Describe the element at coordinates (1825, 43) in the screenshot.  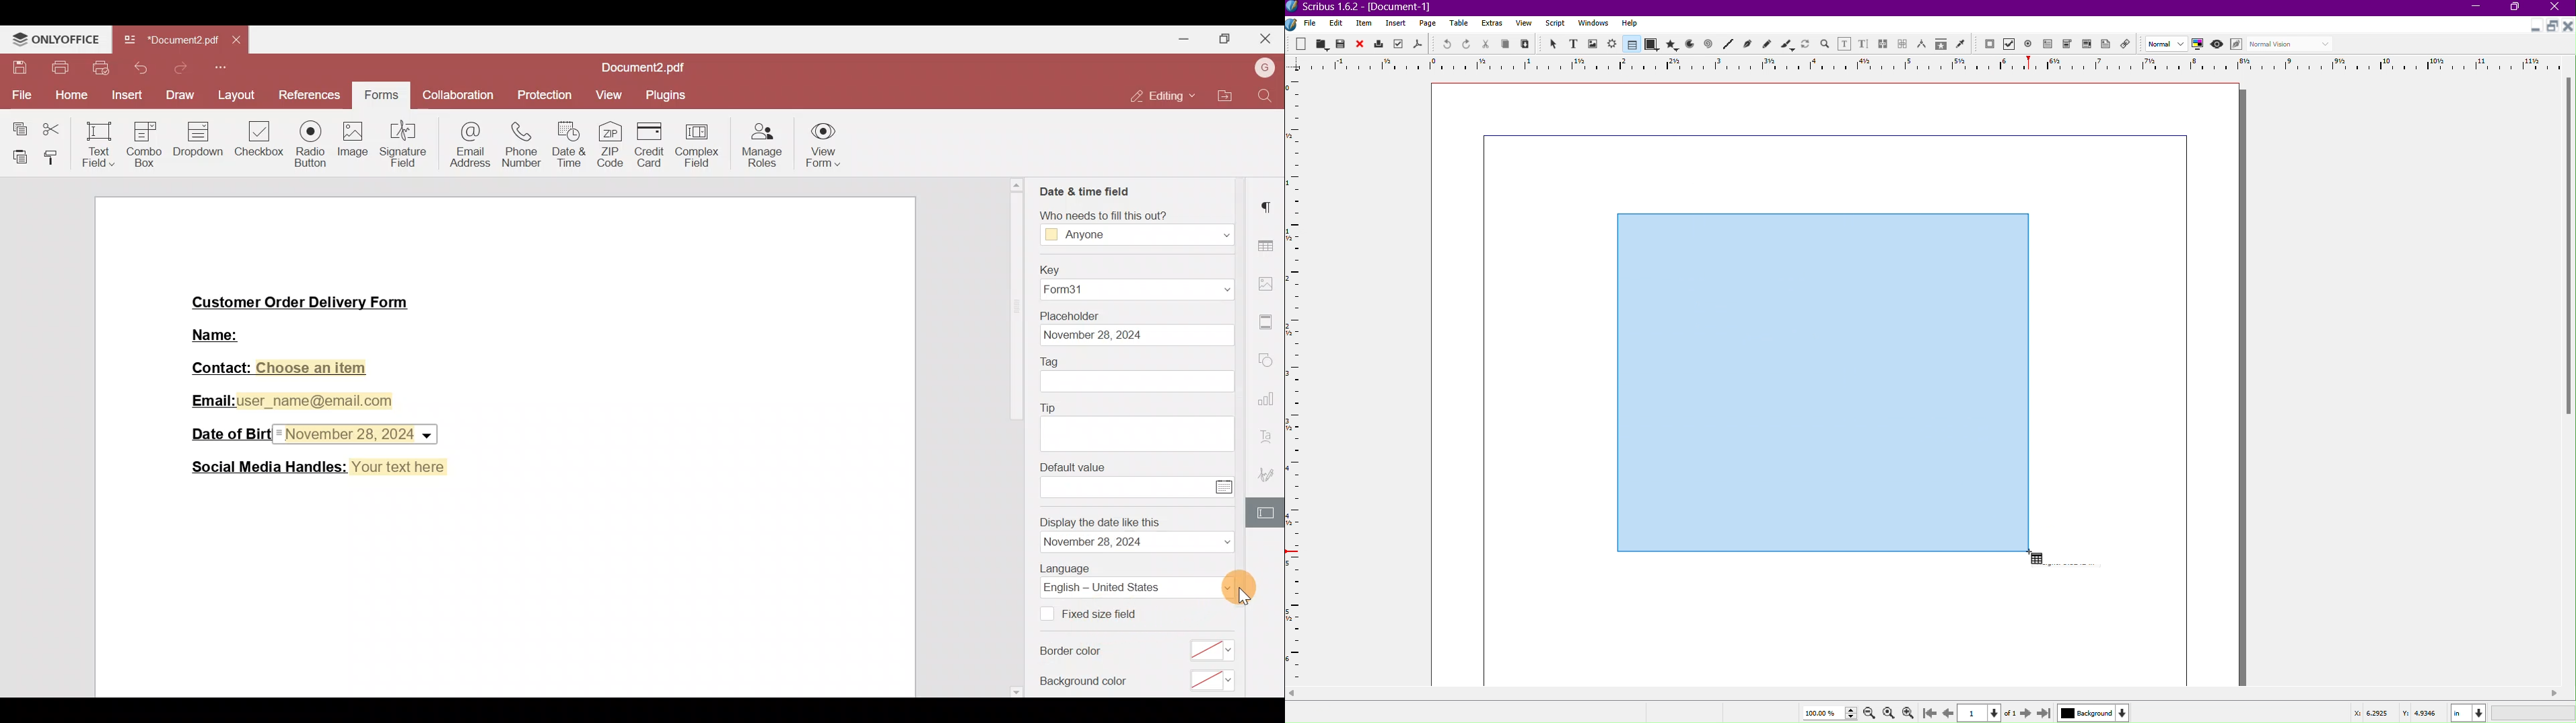
I see `Zoom in or out` at that location.